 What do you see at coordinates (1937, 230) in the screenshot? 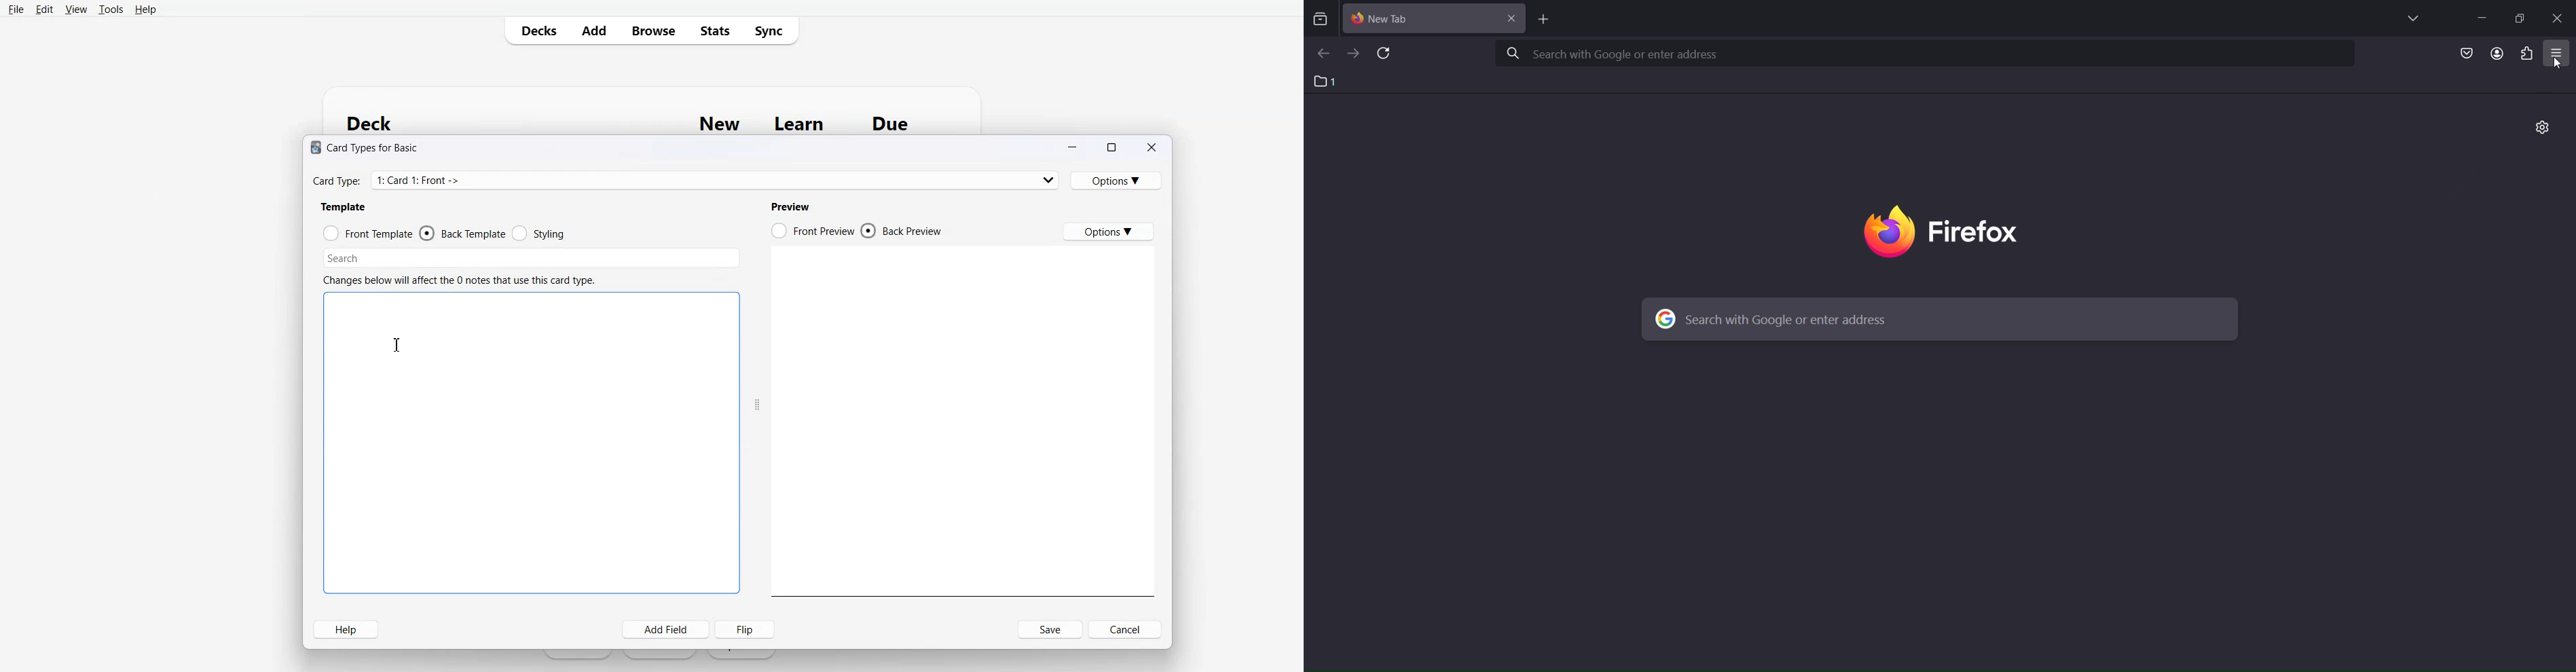
I see `firefox` at bounding box center [1937, 230].